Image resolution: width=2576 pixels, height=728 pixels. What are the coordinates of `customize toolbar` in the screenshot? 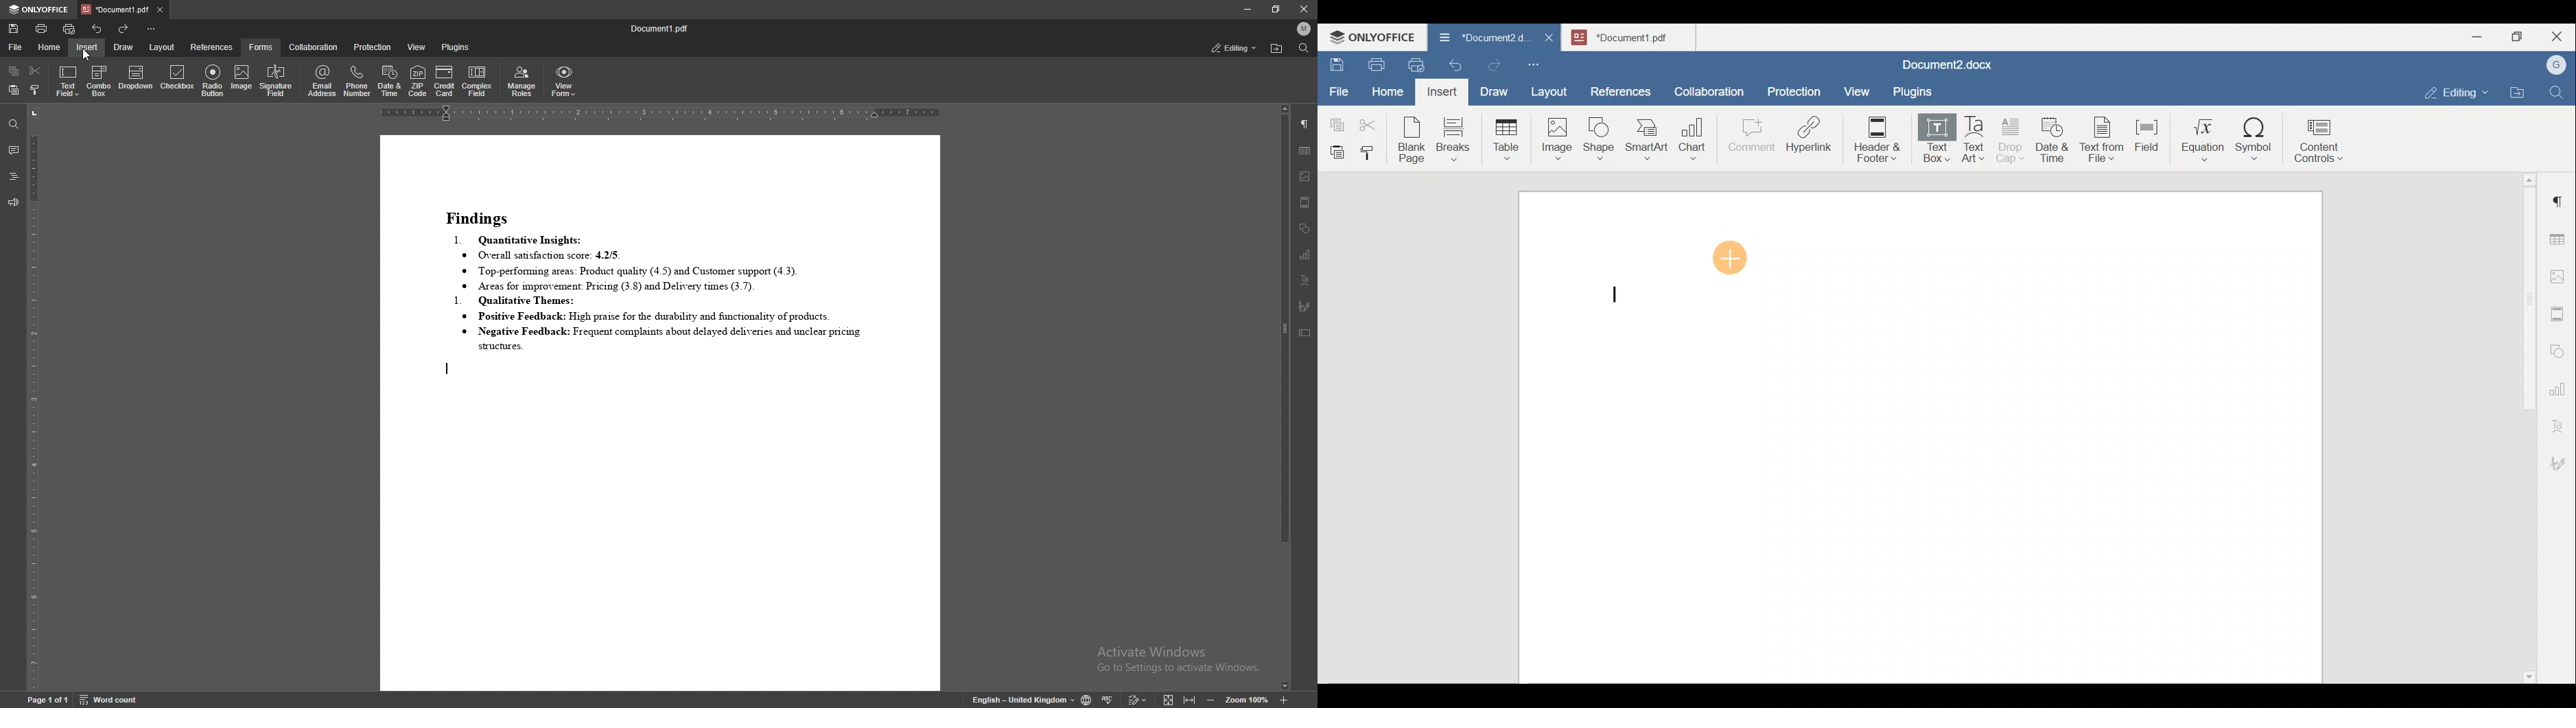 It's located at (152, 28).